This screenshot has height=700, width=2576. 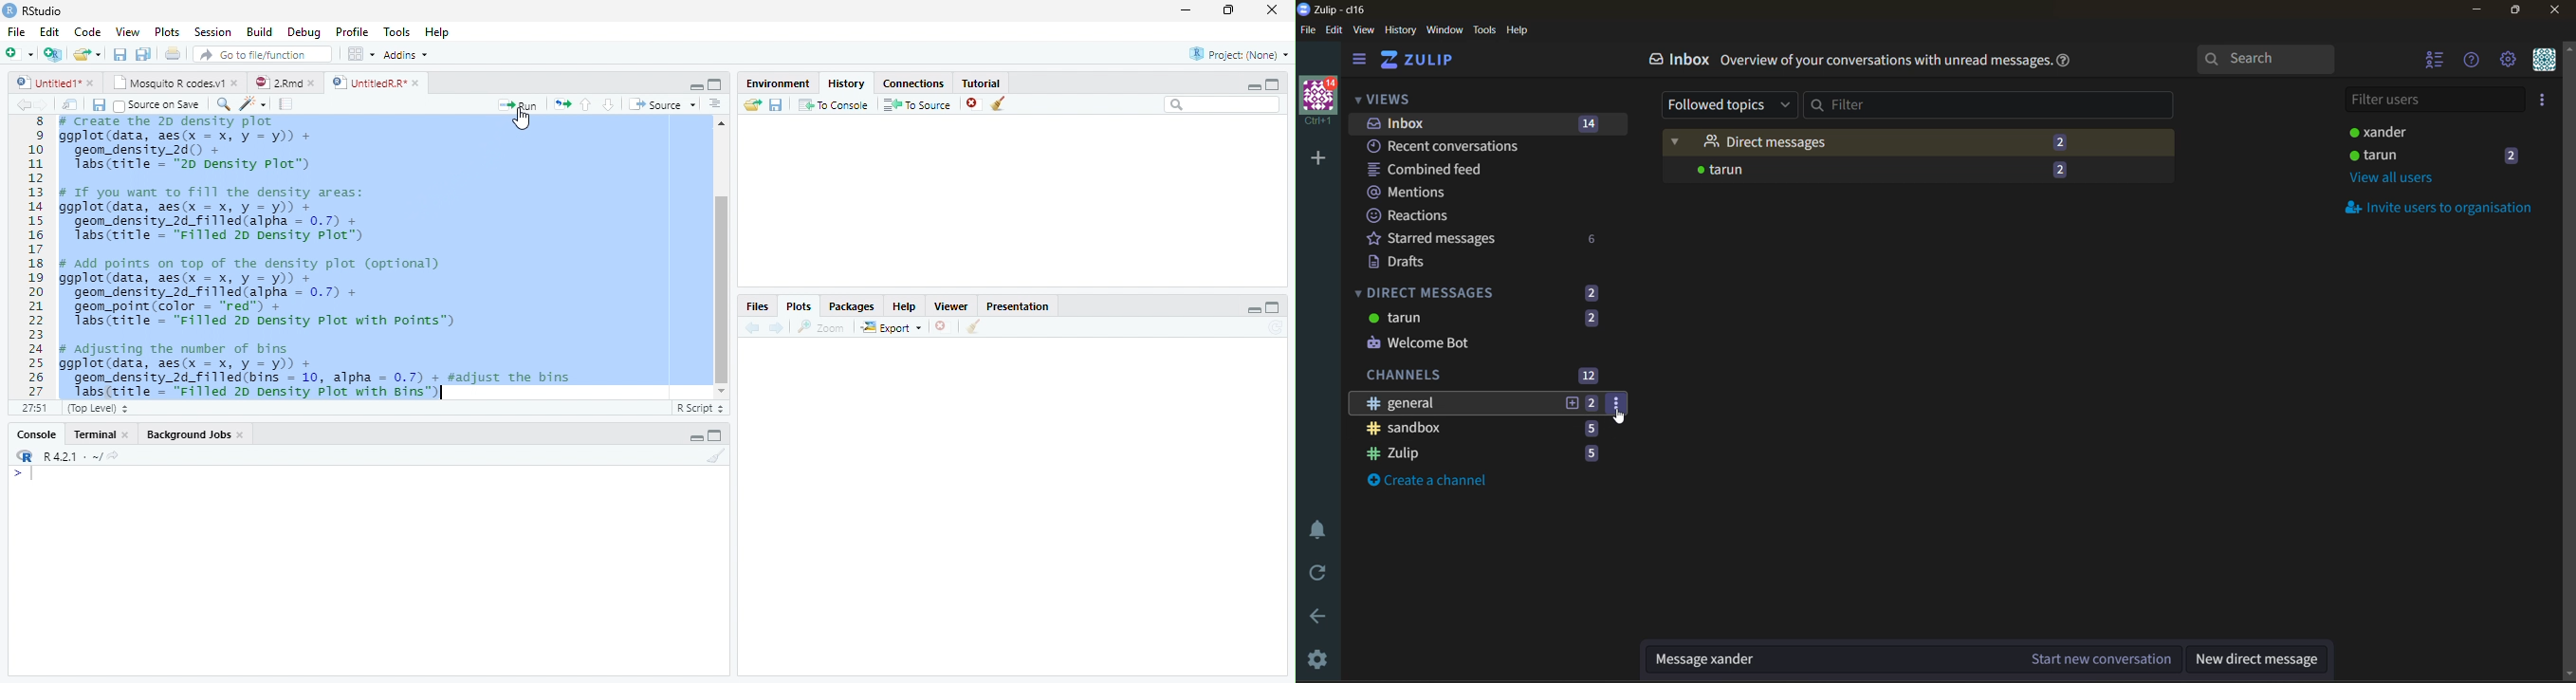 I want to click on Files,, so click(x=754, y=306).